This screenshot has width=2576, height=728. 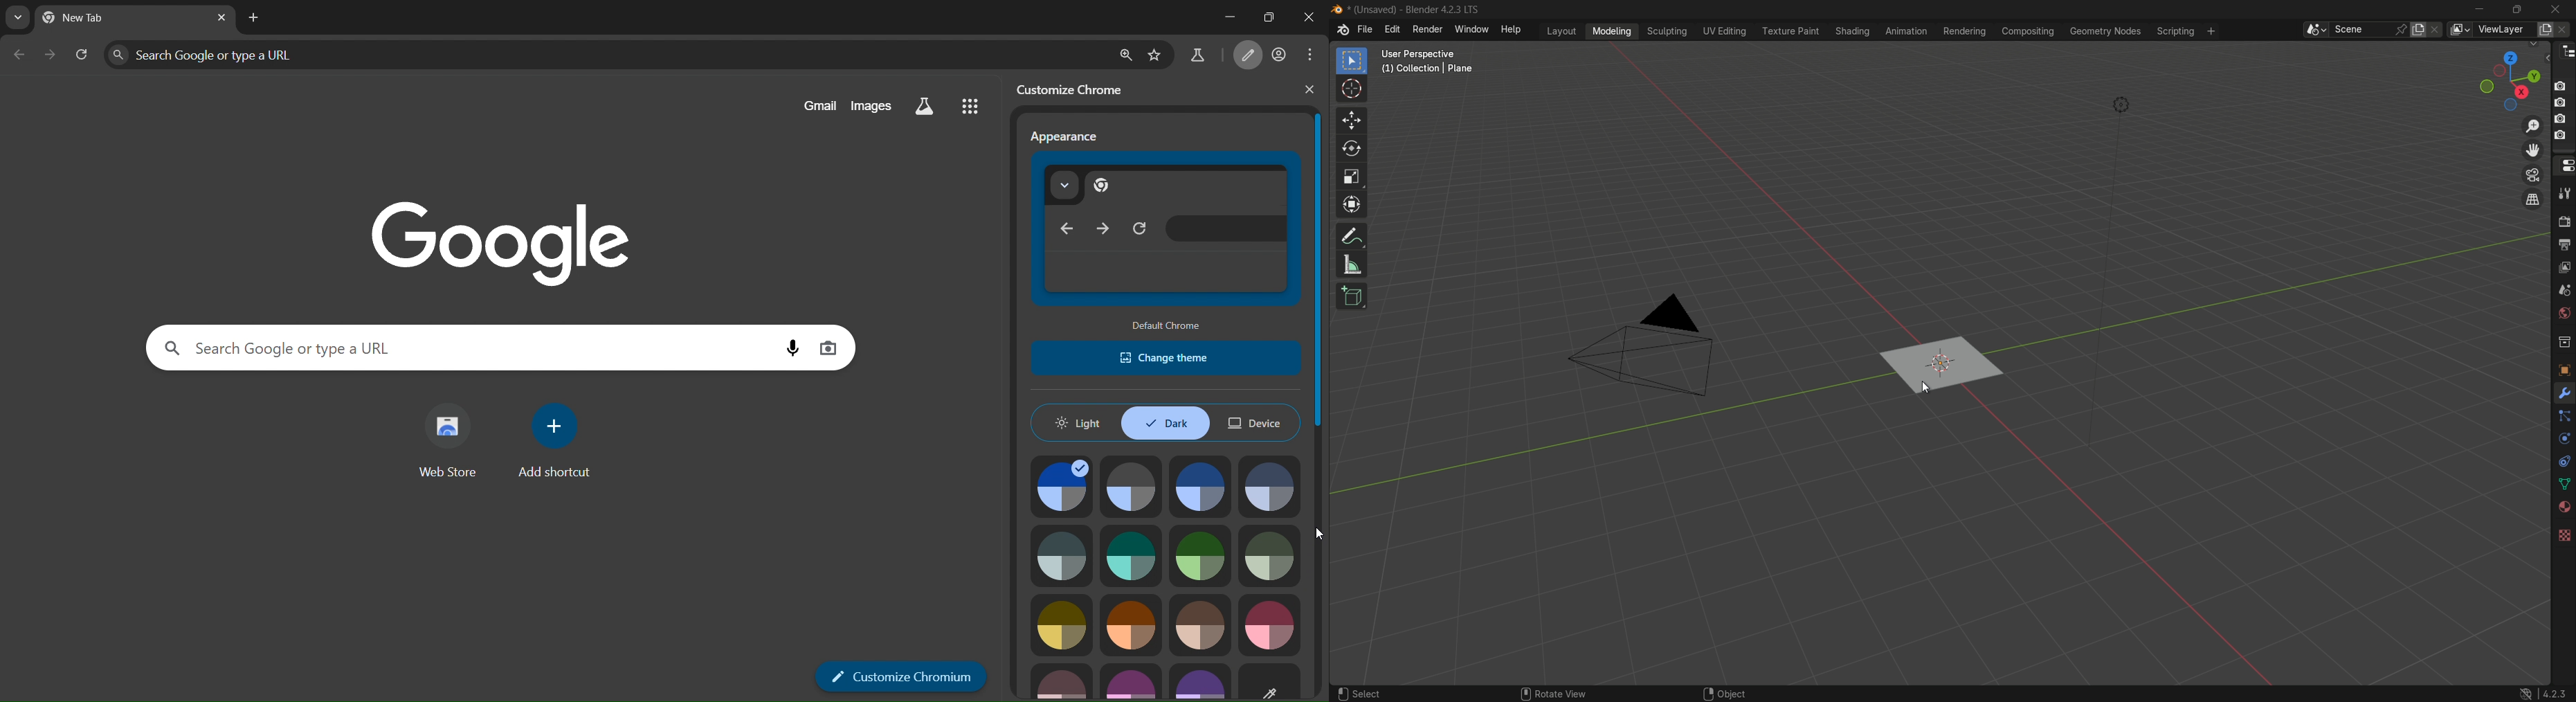 What do you see at coordinates (2562, 137) in the screenshot?
I see `capture` at bounding box center [2562, 137].